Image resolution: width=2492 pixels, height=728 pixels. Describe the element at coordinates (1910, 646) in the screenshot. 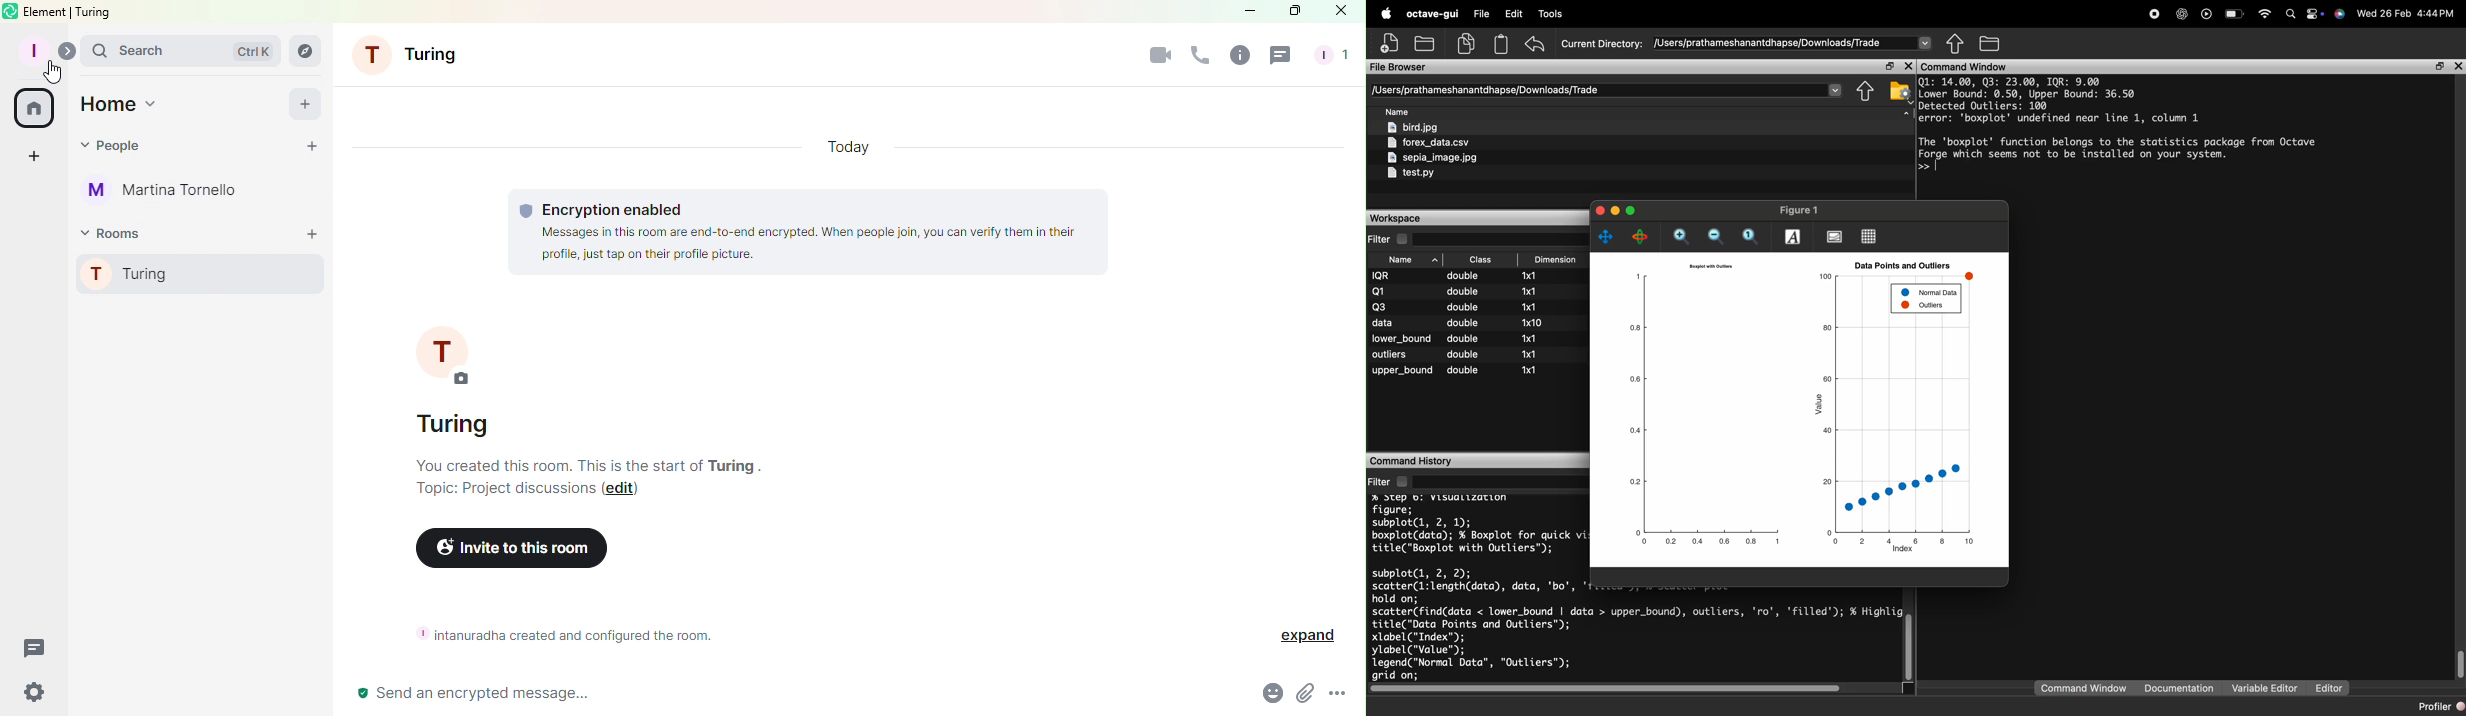

I see `scrollbar` at that location.